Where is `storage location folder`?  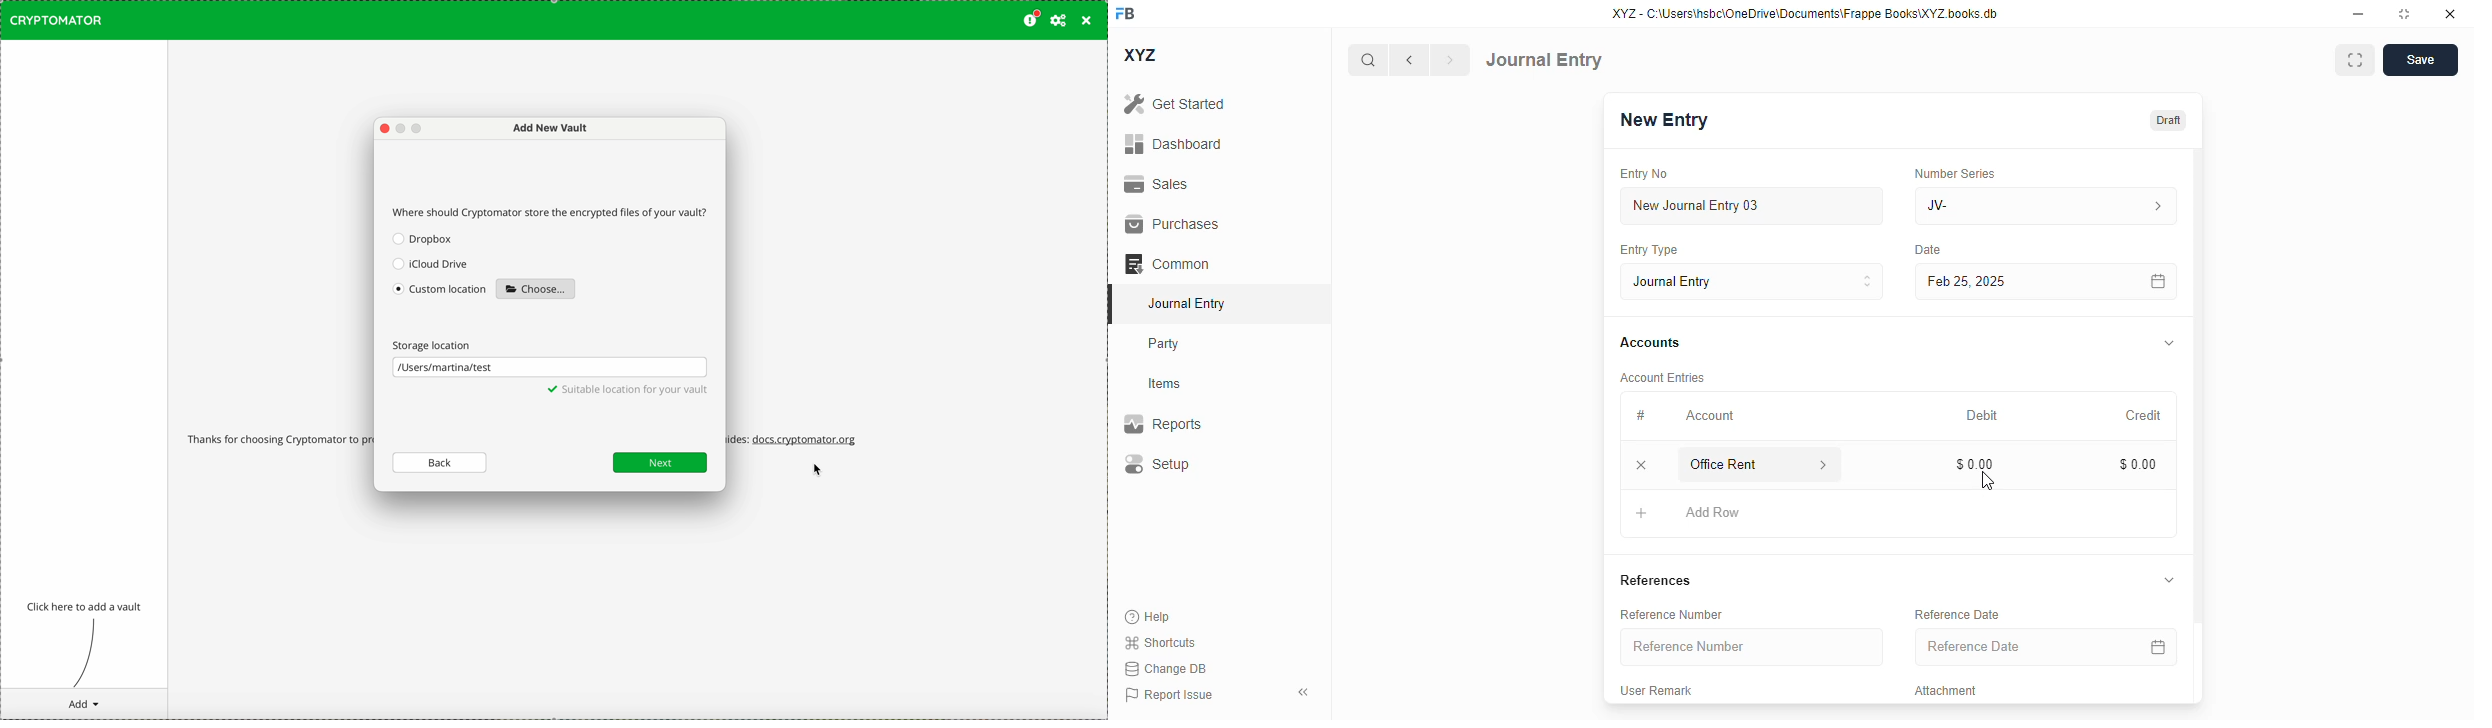 storage location folder is located at coordinates (550, 368).